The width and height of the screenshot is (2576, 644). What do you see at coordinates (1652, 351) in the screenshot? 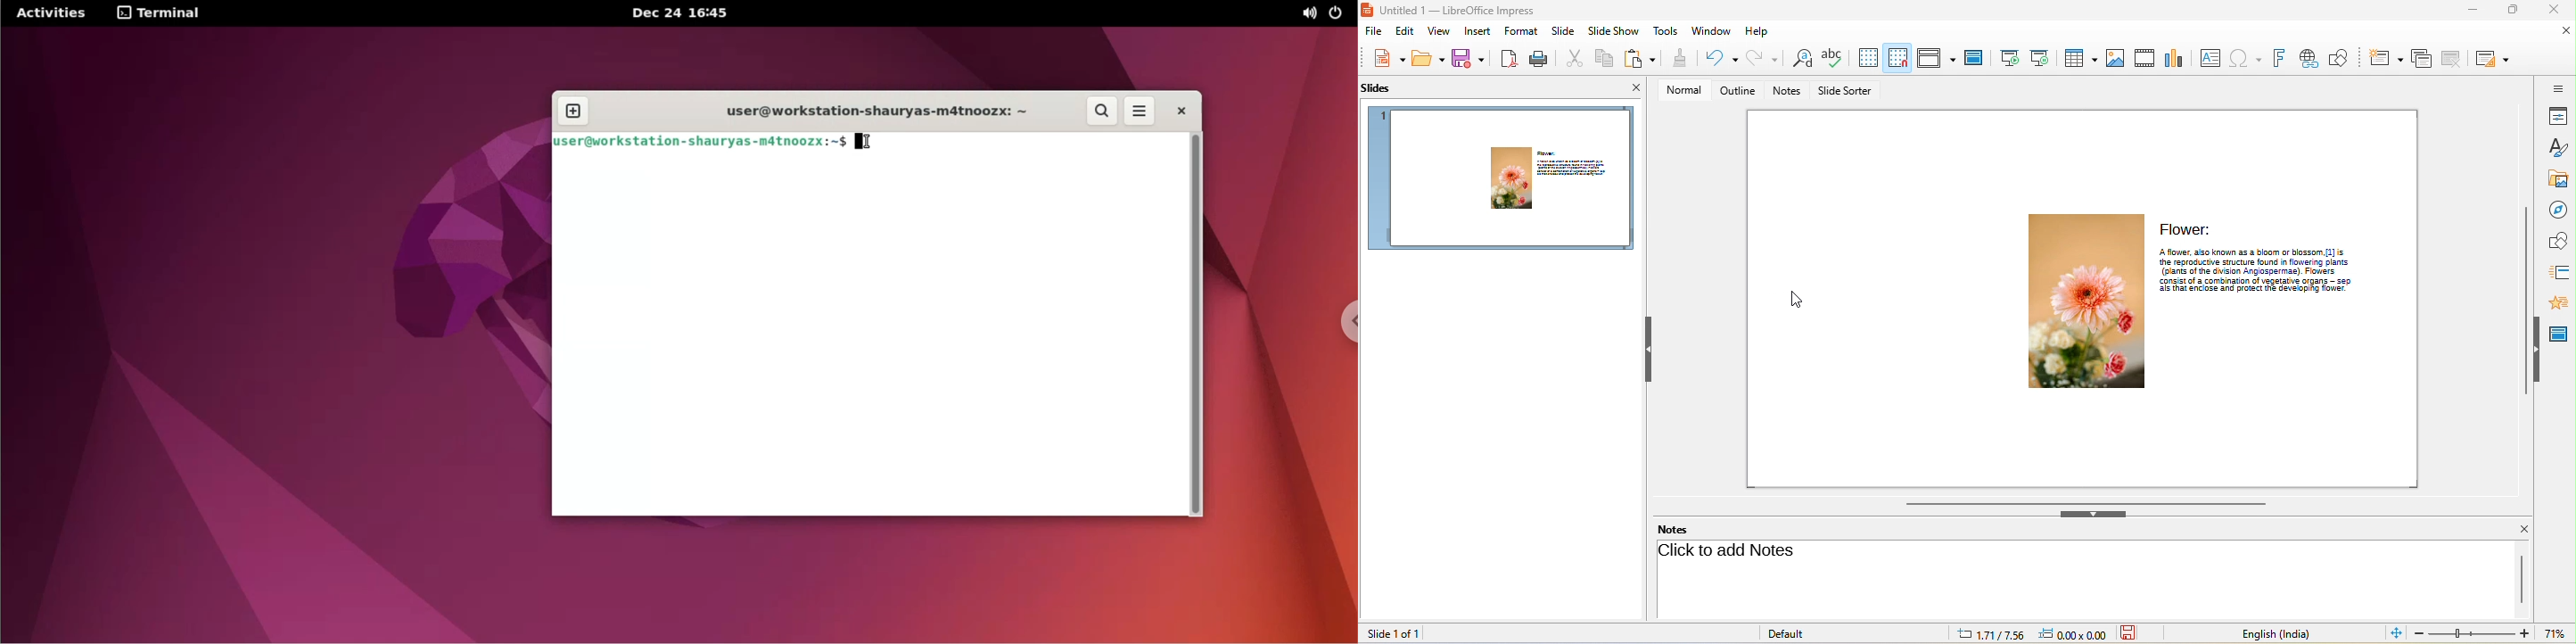
I see `hide` at bounding box center [1652, 351].